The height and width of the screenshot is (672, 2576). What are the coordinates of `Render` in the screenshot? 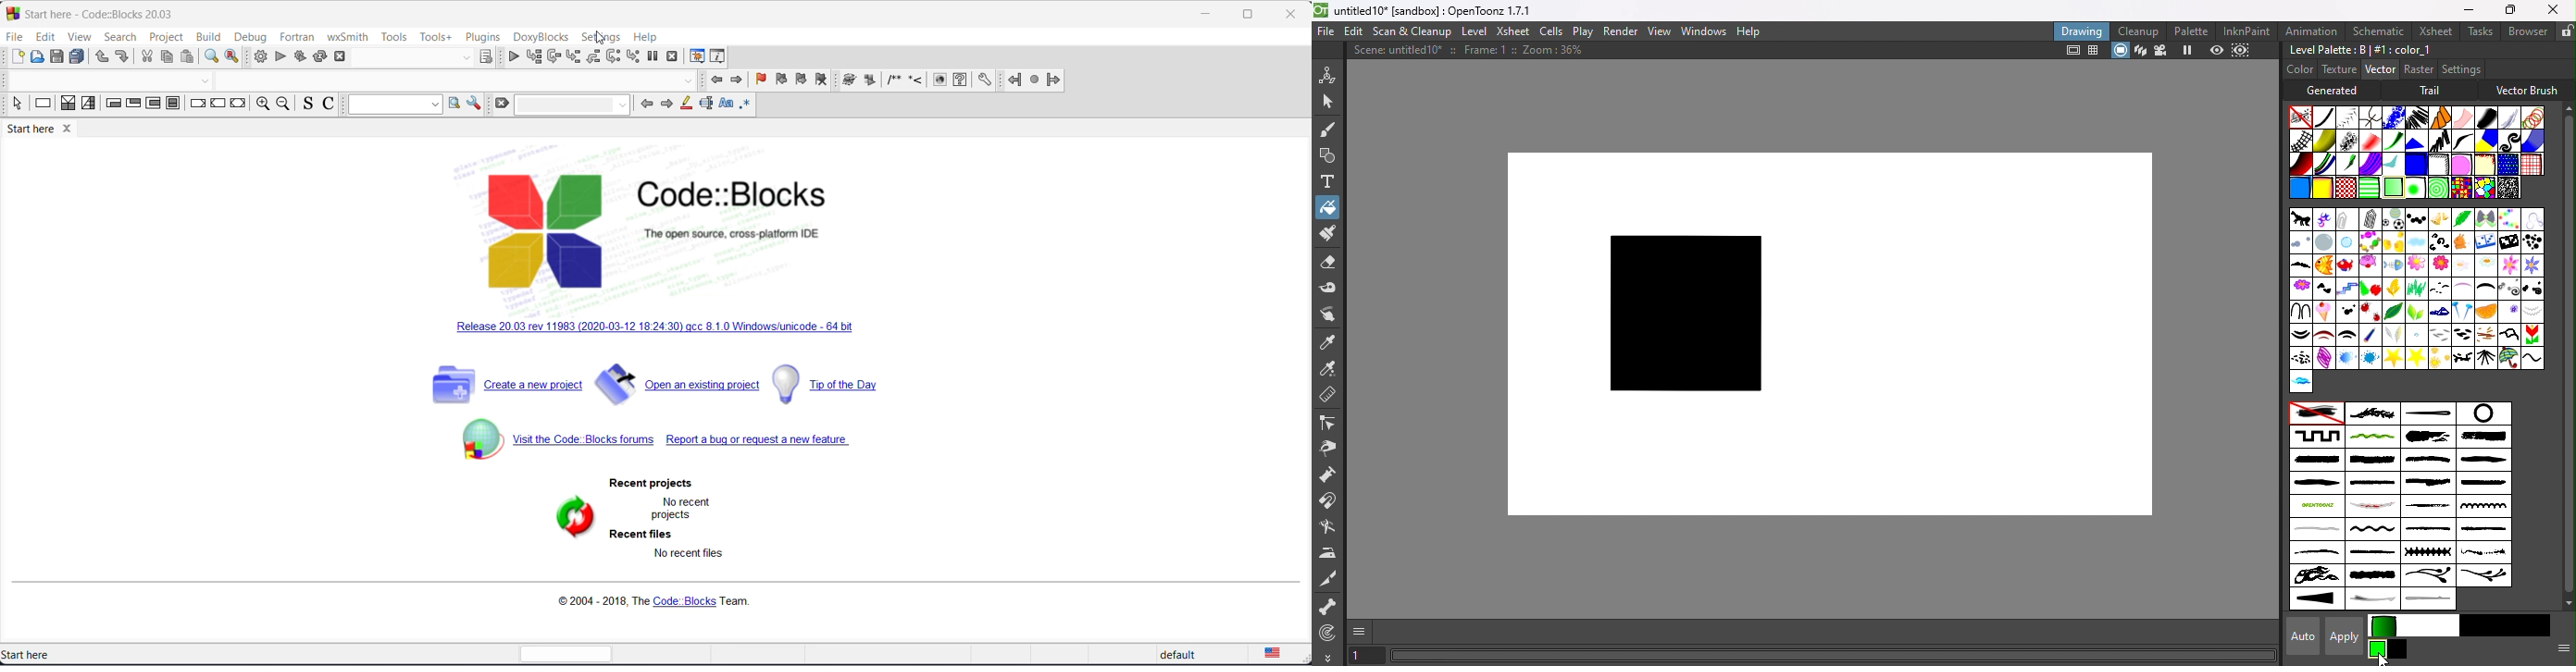 It's located at (1622, 31).